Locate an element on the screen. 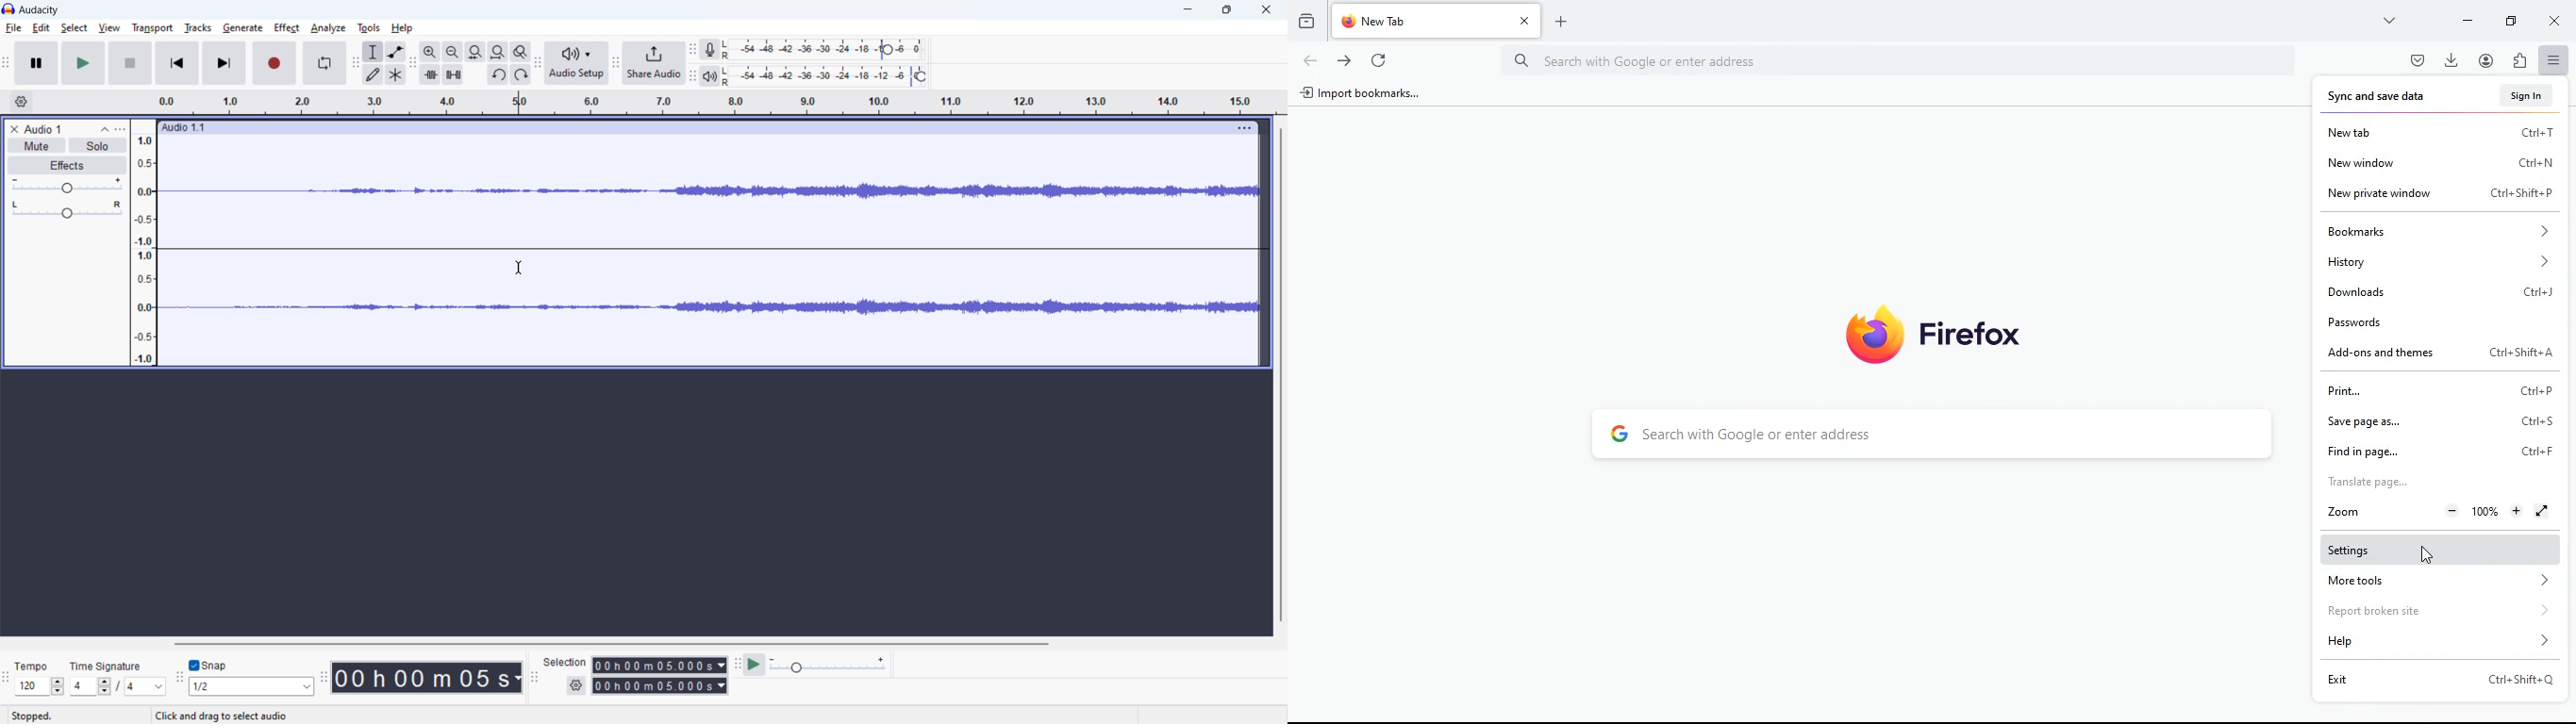 This screenshot has height=728, width=2576. timeline is located at coordinates (714, 103).